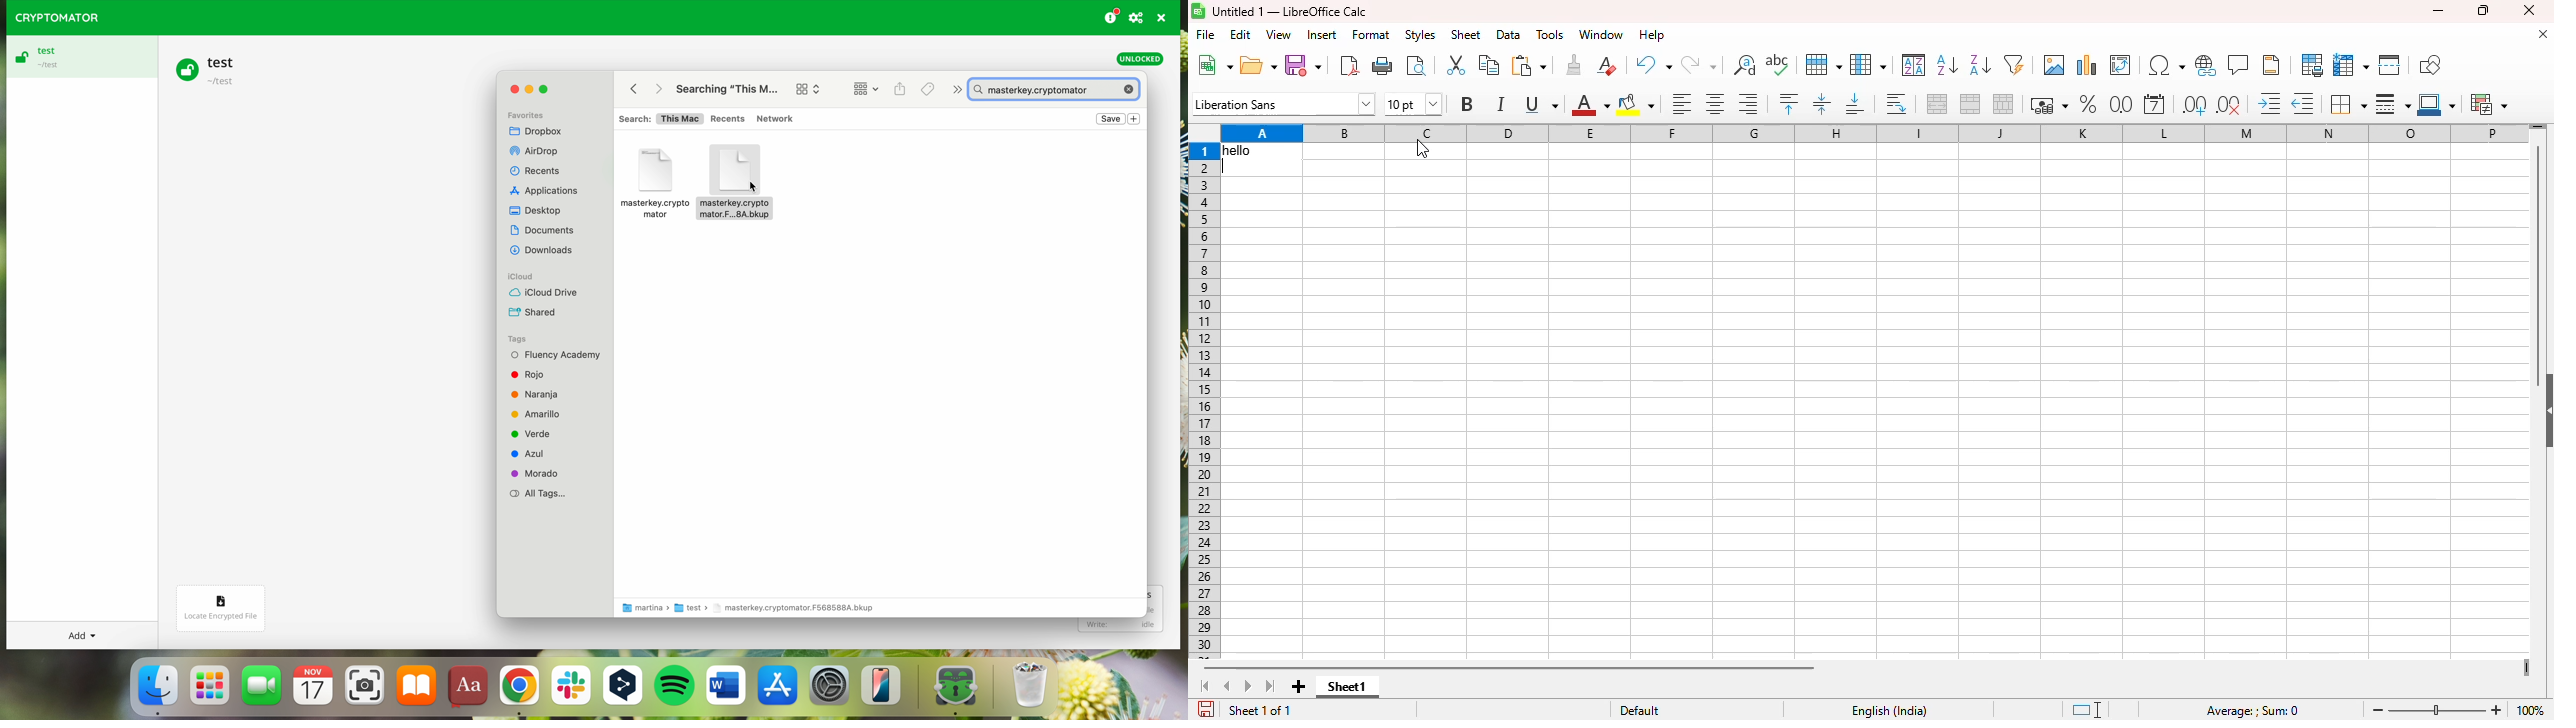  What do you see at coordinates (209, 69) in the screenshot?
I see `test vault` at bounding box center [209, 69].